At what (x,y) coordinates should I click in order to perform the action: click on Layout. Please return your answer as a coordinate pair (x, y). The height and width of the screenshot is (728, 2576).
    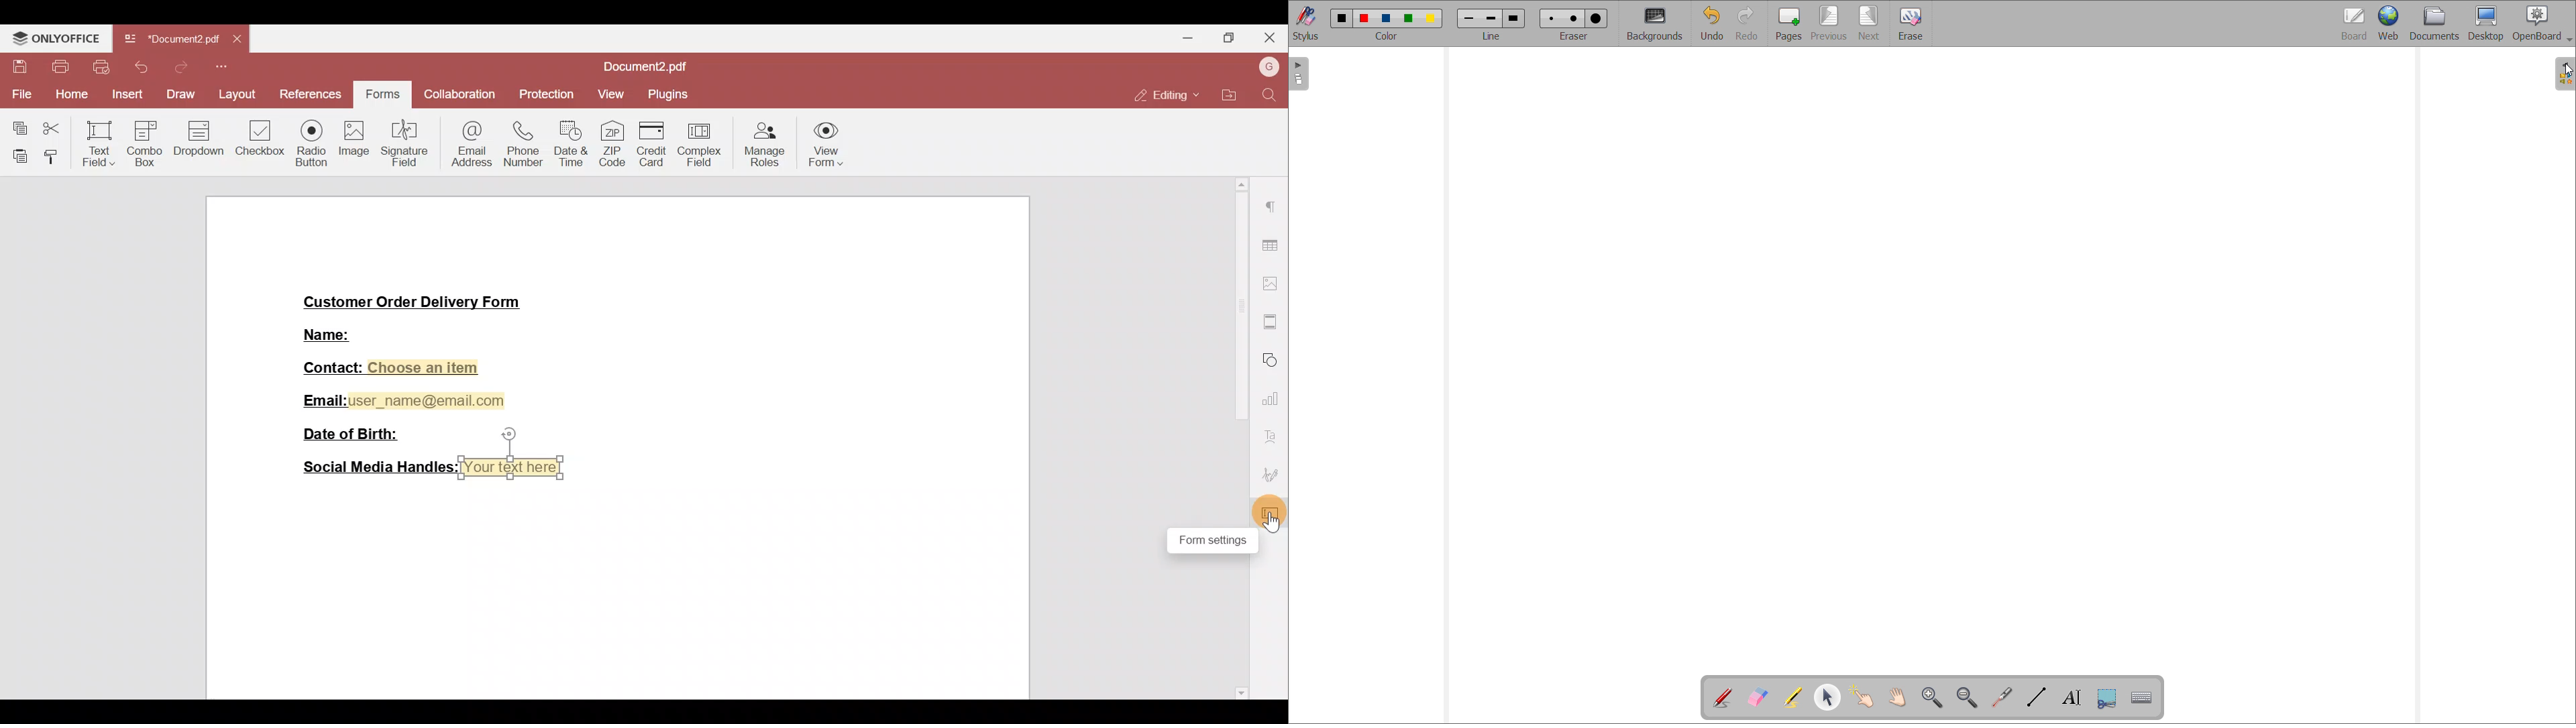
    Looking at the image, I should click on (235, 93).